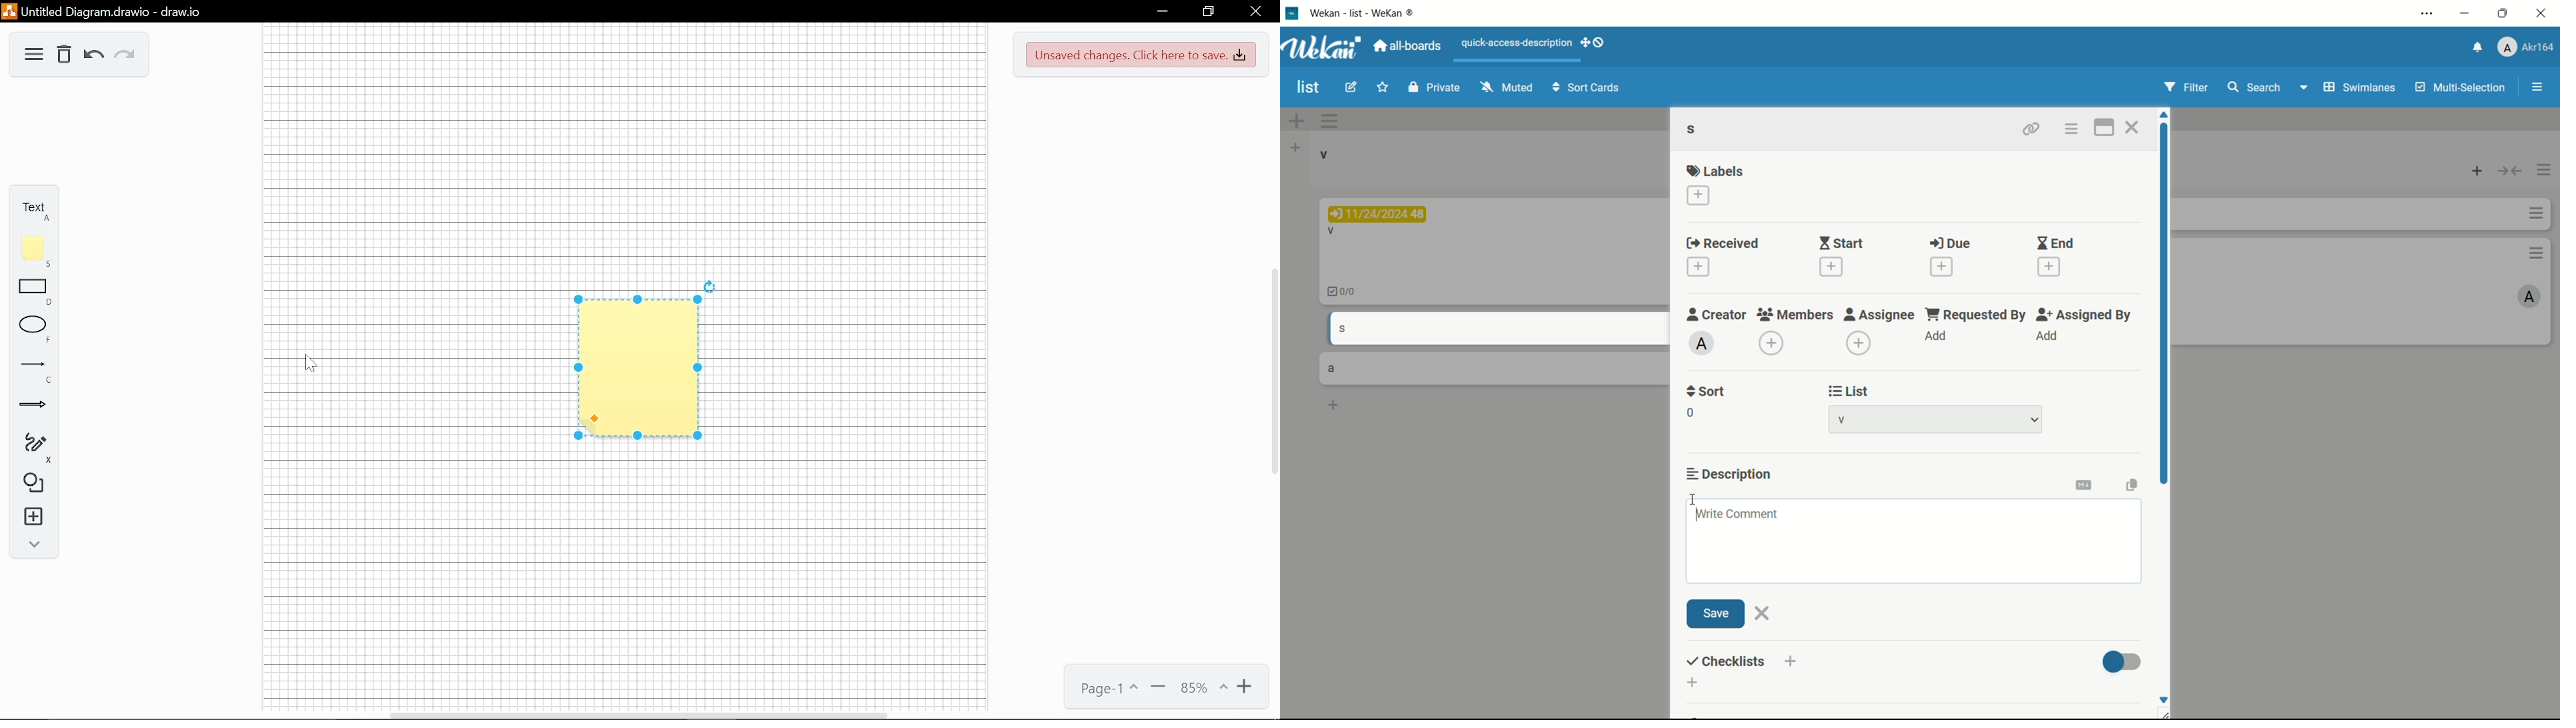 The height and width of the screenshot is (728, 2576). What do you see at coordinates (2031, 127) in the screenshot?
I see `copy card link to clipboard` at bounding box center [2031, 127].